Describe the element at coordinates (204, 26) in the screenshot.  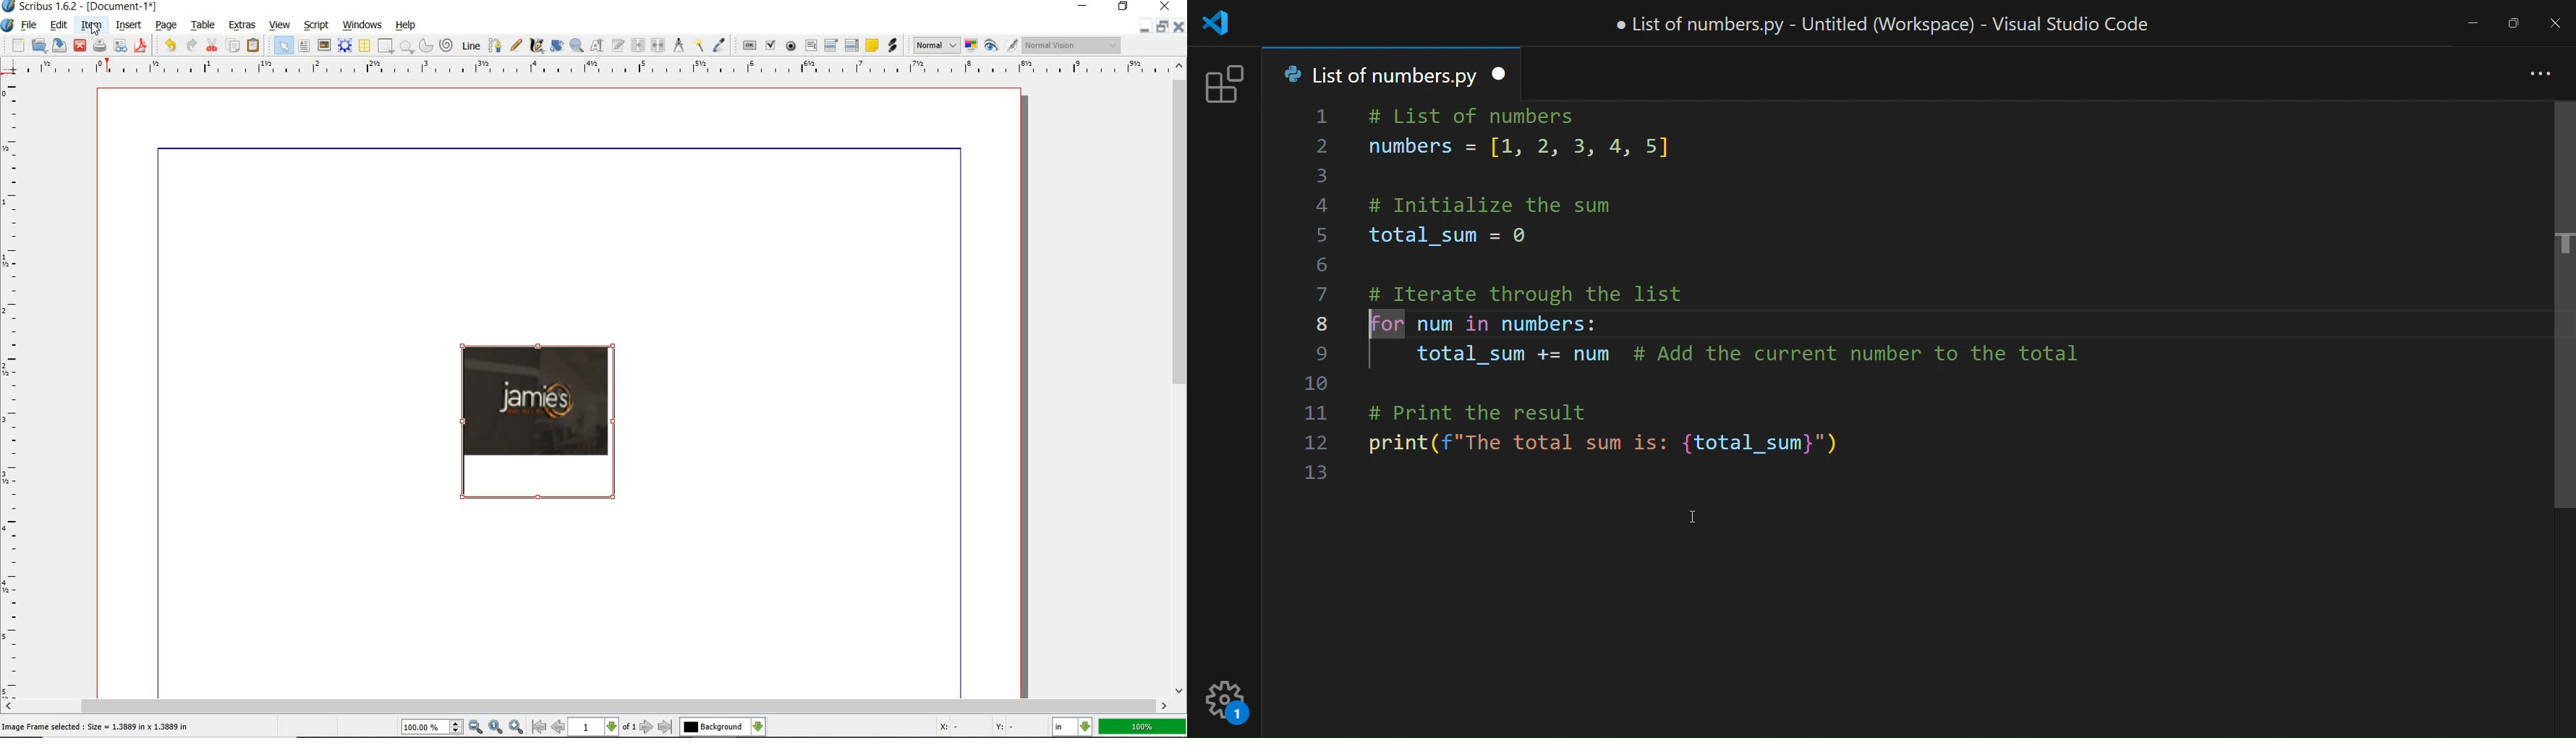
I see `table` at that location.